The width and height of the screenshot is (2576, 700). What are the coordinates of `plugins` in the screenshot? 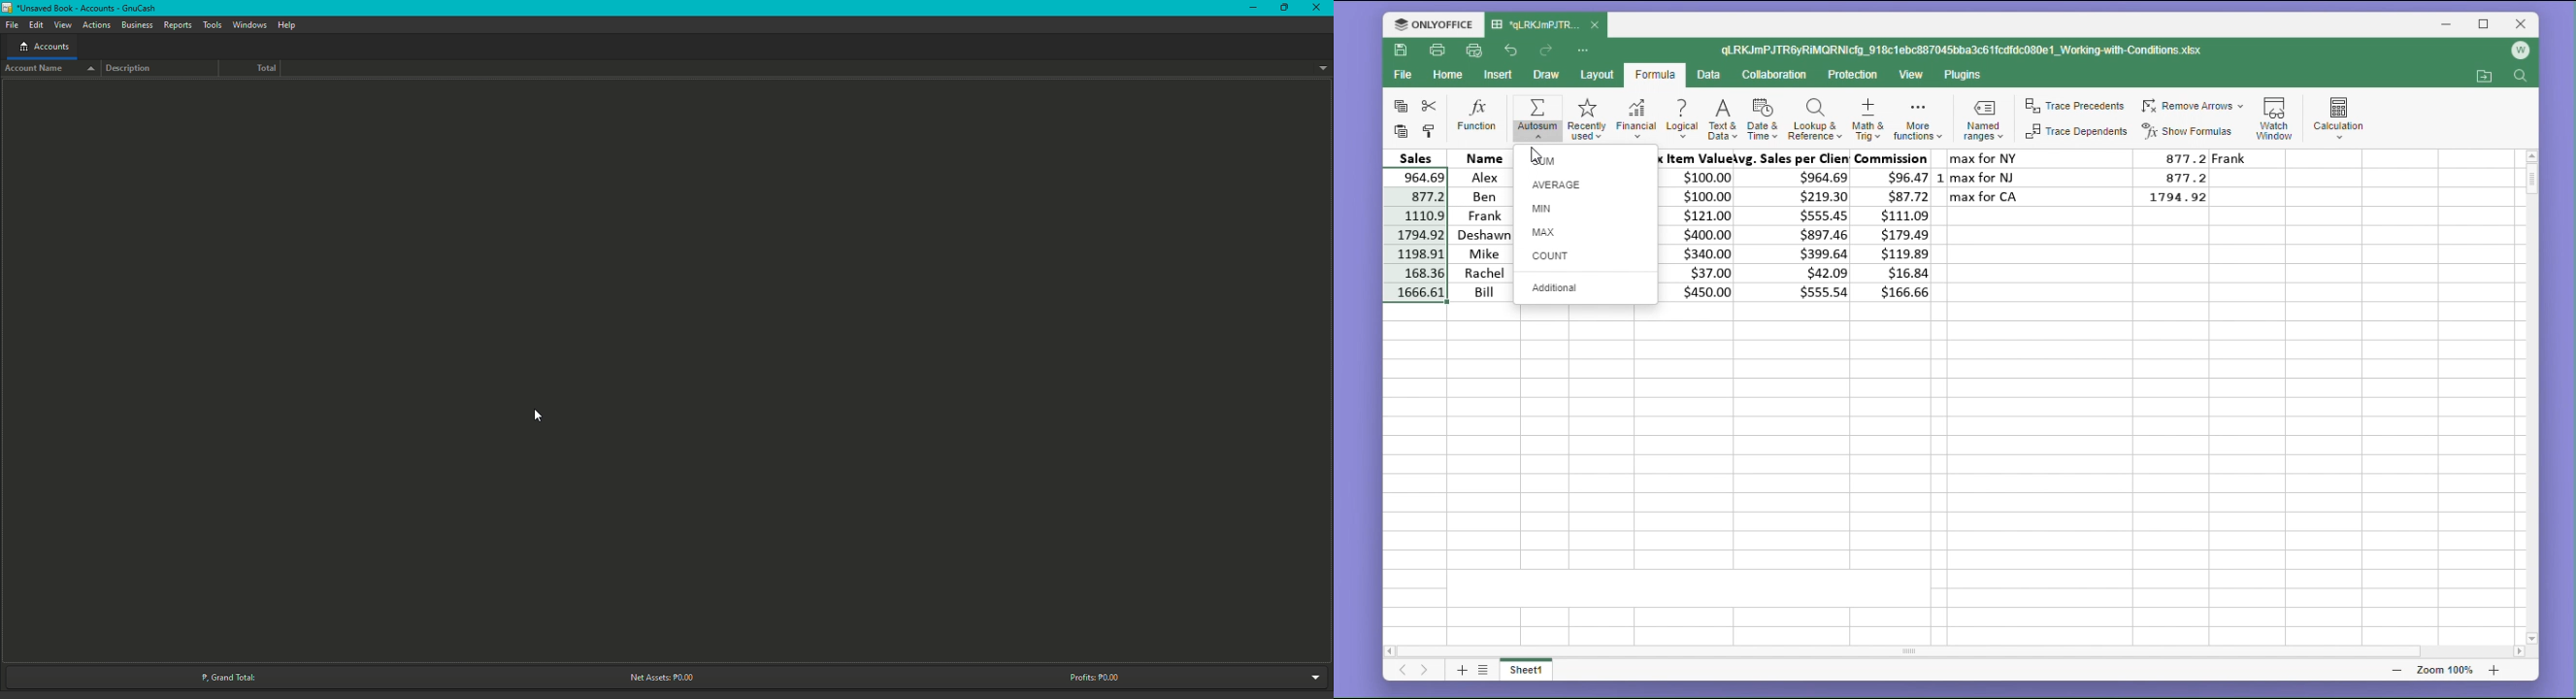 It's located at (1964, 75).